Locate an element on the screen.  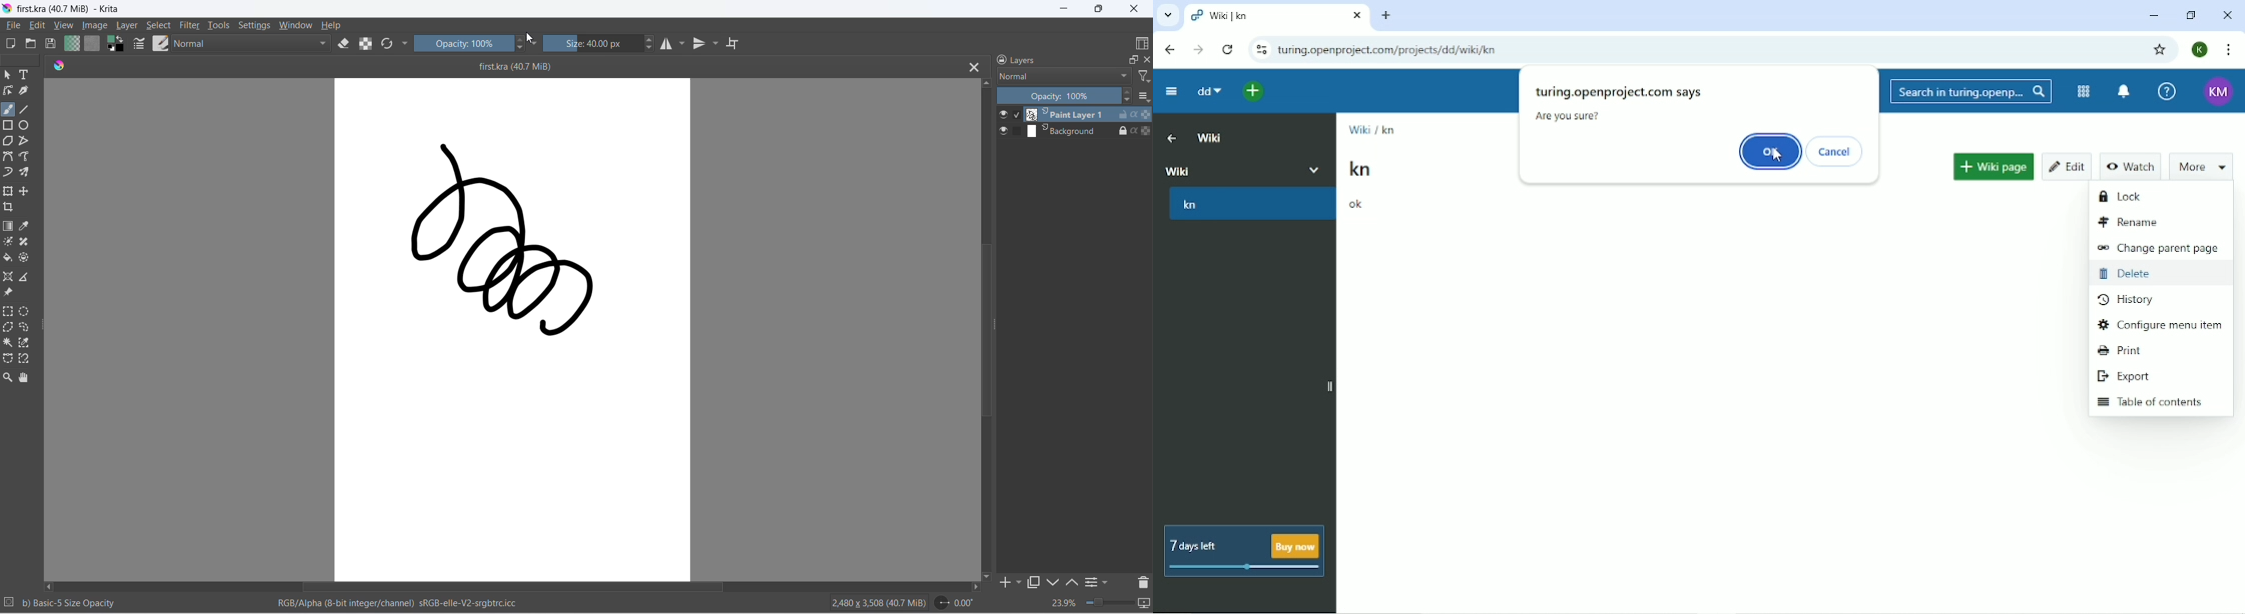
set foreground and background black and white is located at coordinates (116, 44).